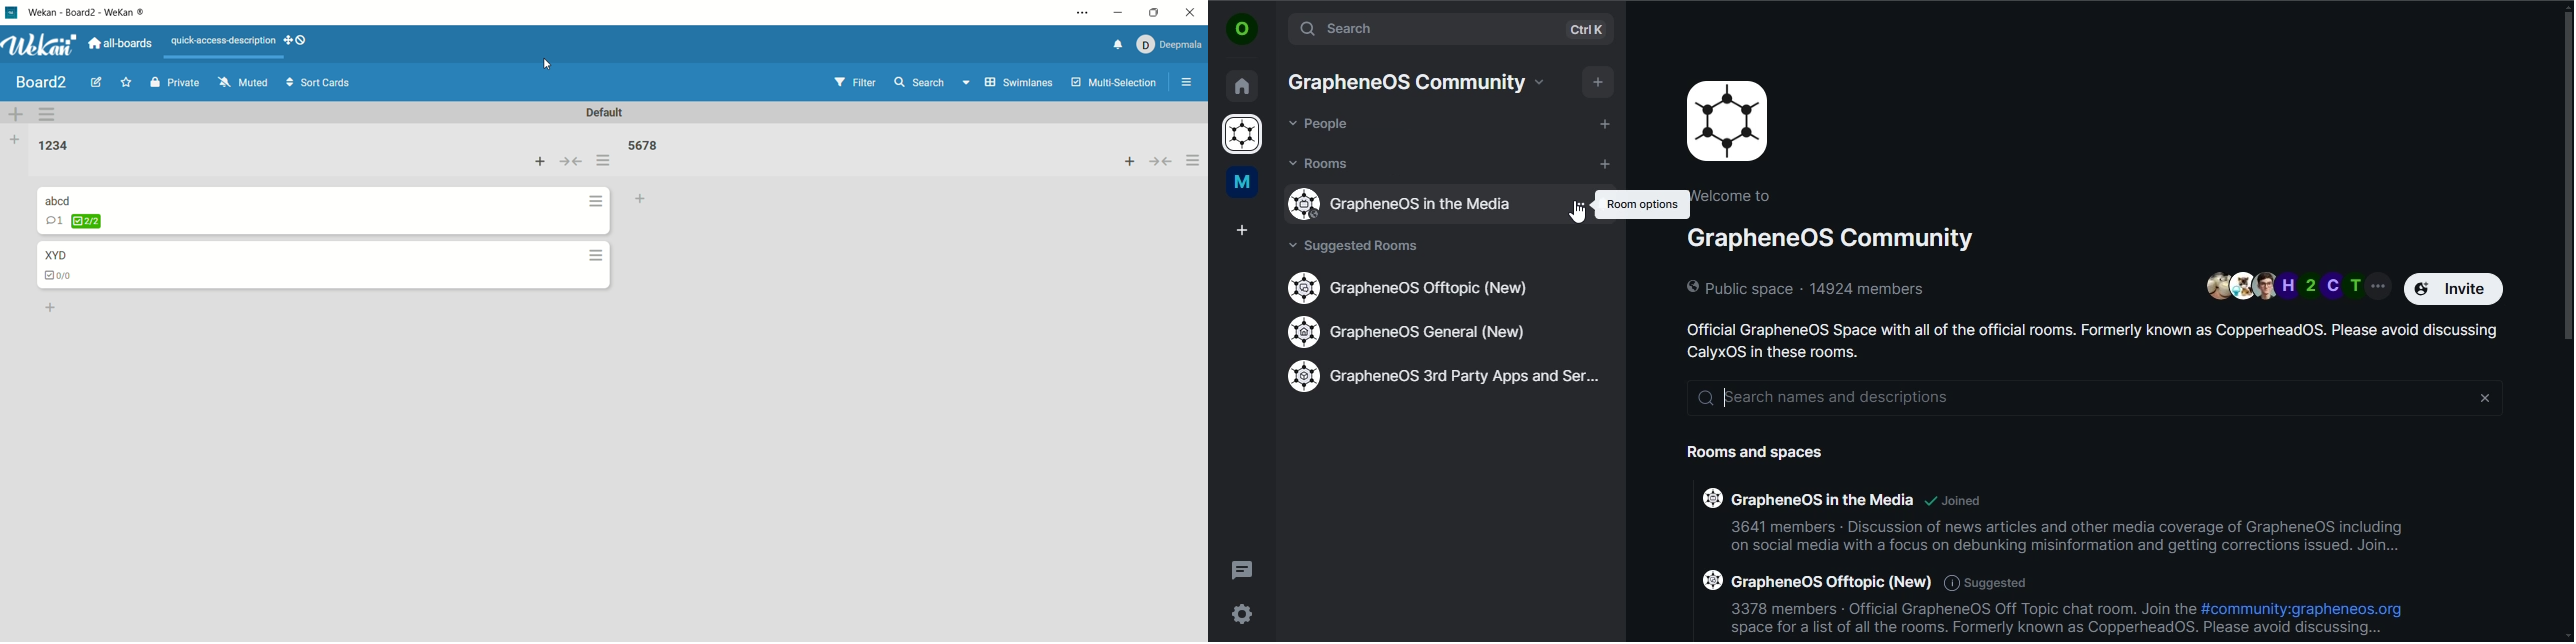 The image size is (2576, 644). I want to click on Official GrapheneOS Space with all of the official rooms. Formerly known as CopperheadOS. Please avoid discussing
CalyxOS in these rooms., so click(2096, 341).